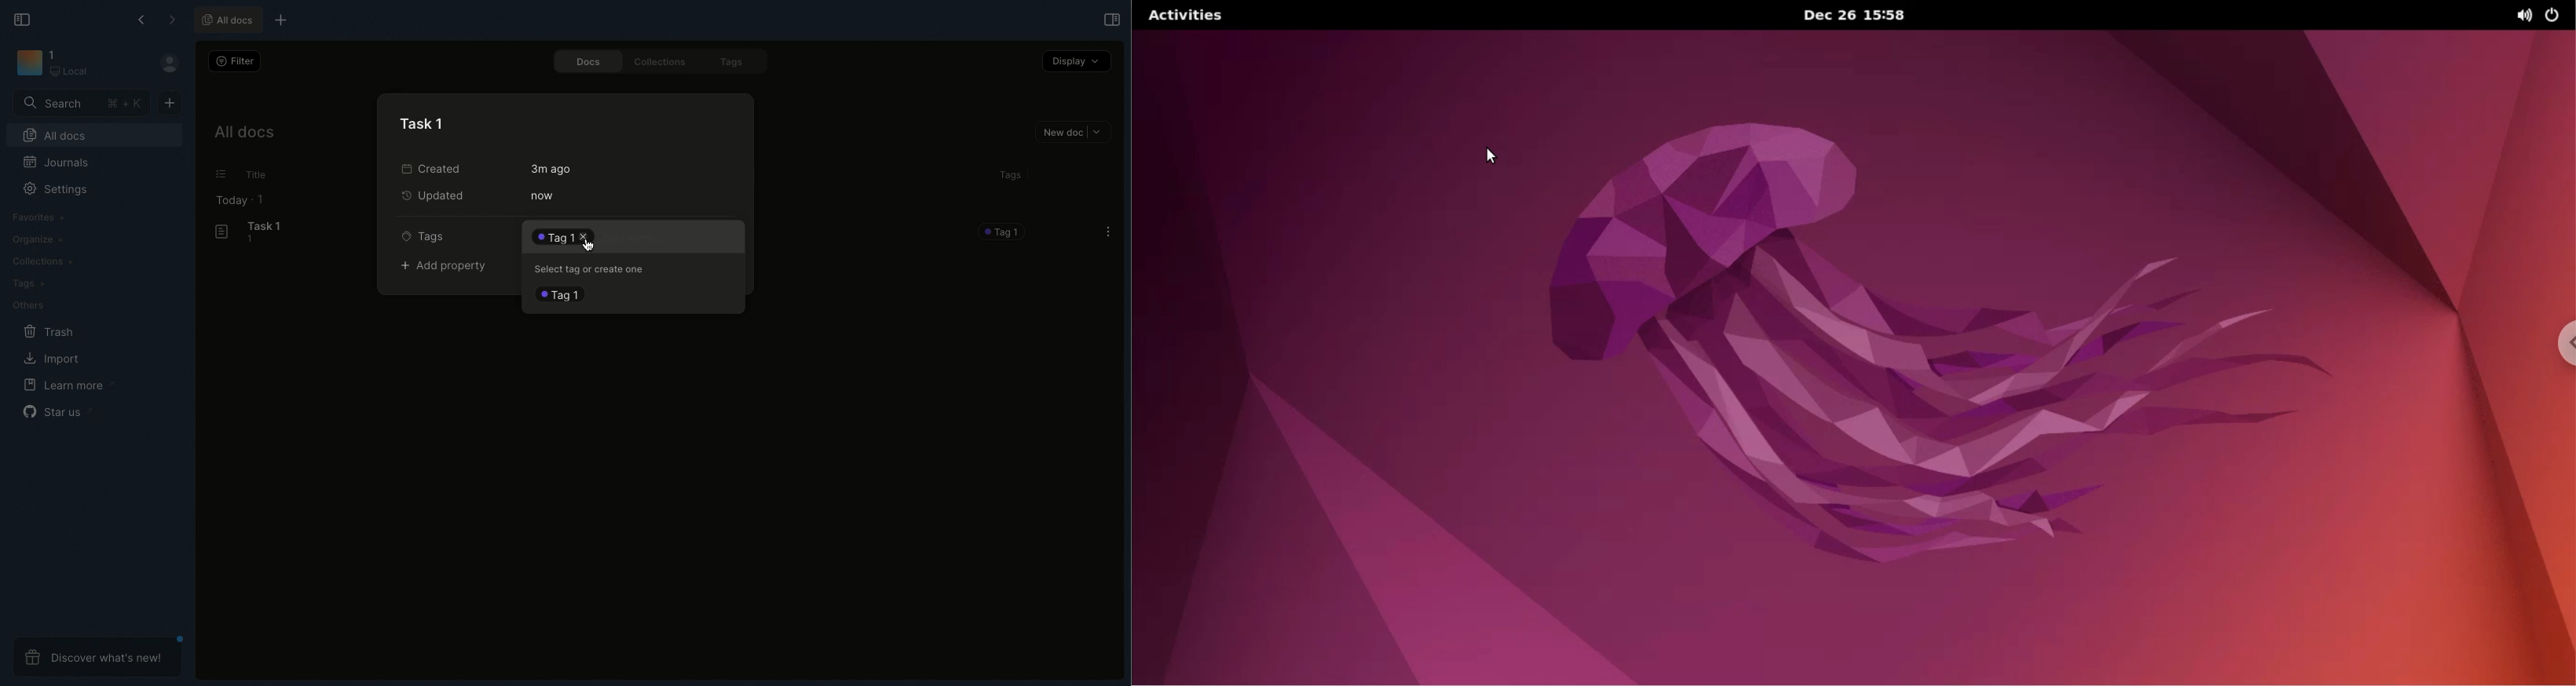 This screenshot has height=700, width=2576. I want to click on All docs, so click(55, 134).